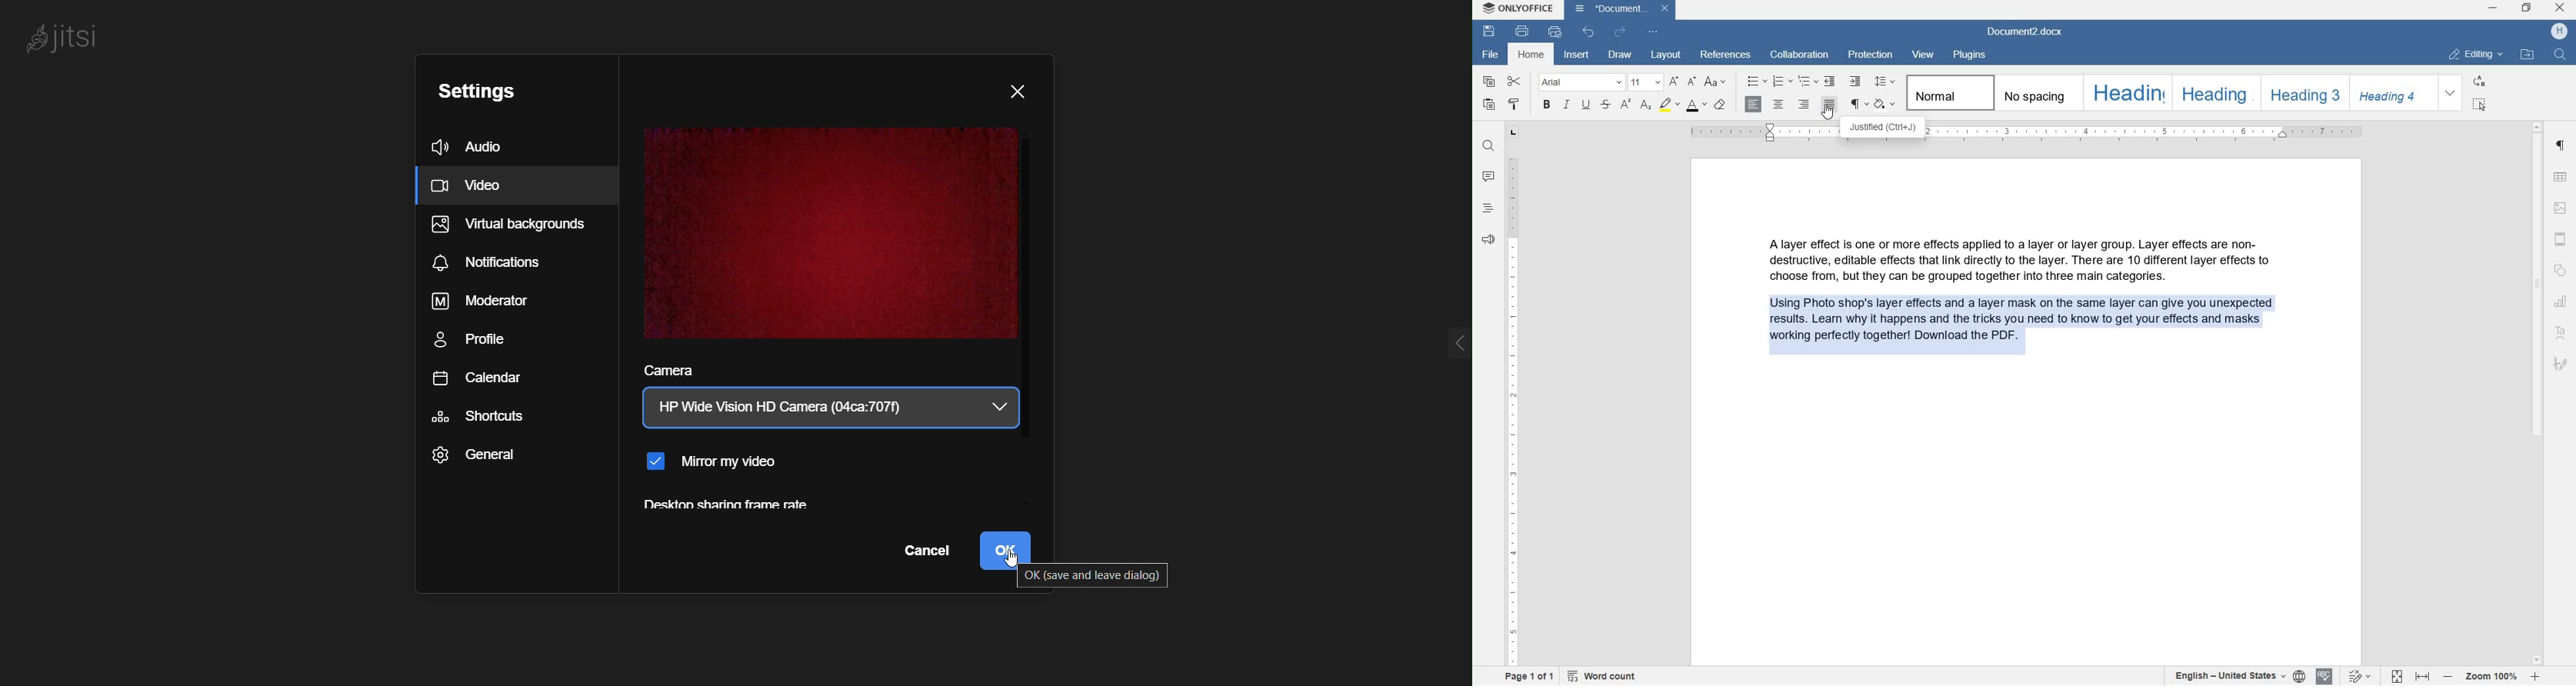 The image size is (2576, 700). I want to click on DRAW, so click(1622, 55).